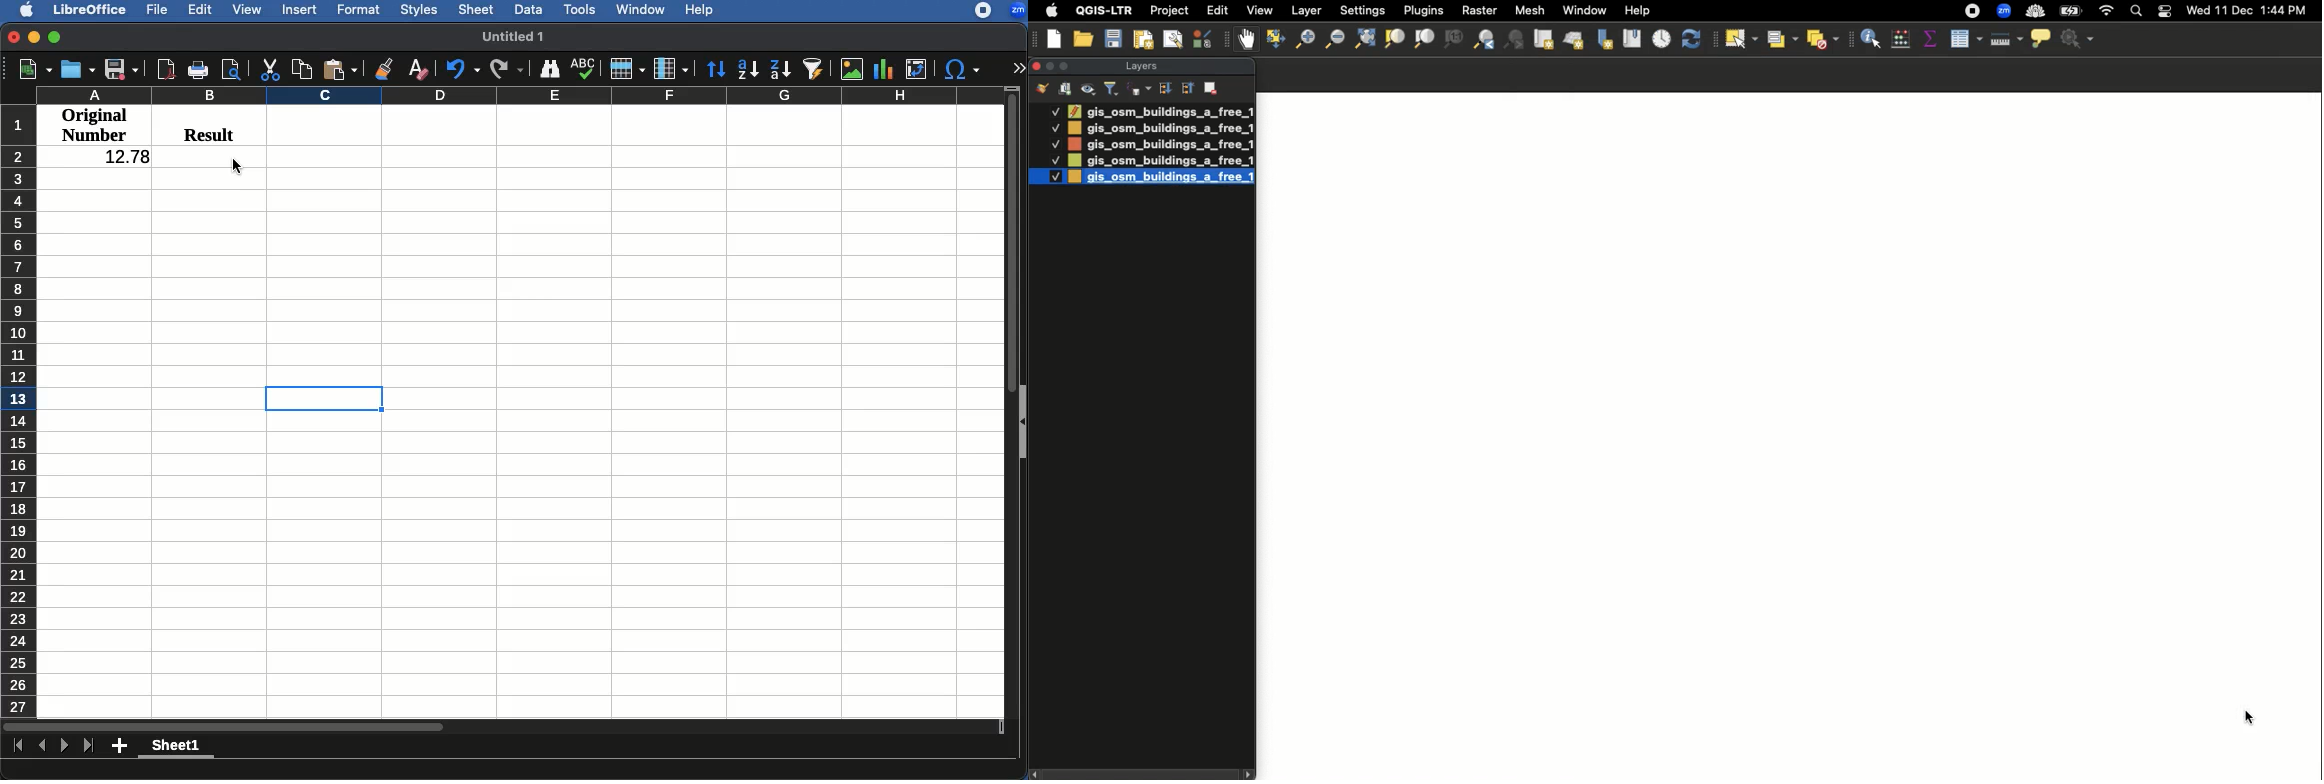 This screenshot has height=784, width=2324. What do you see at coordinates (1425, 39) in the screenshot?
I see `Zoom to layer` at bounding box center [1425, 39].